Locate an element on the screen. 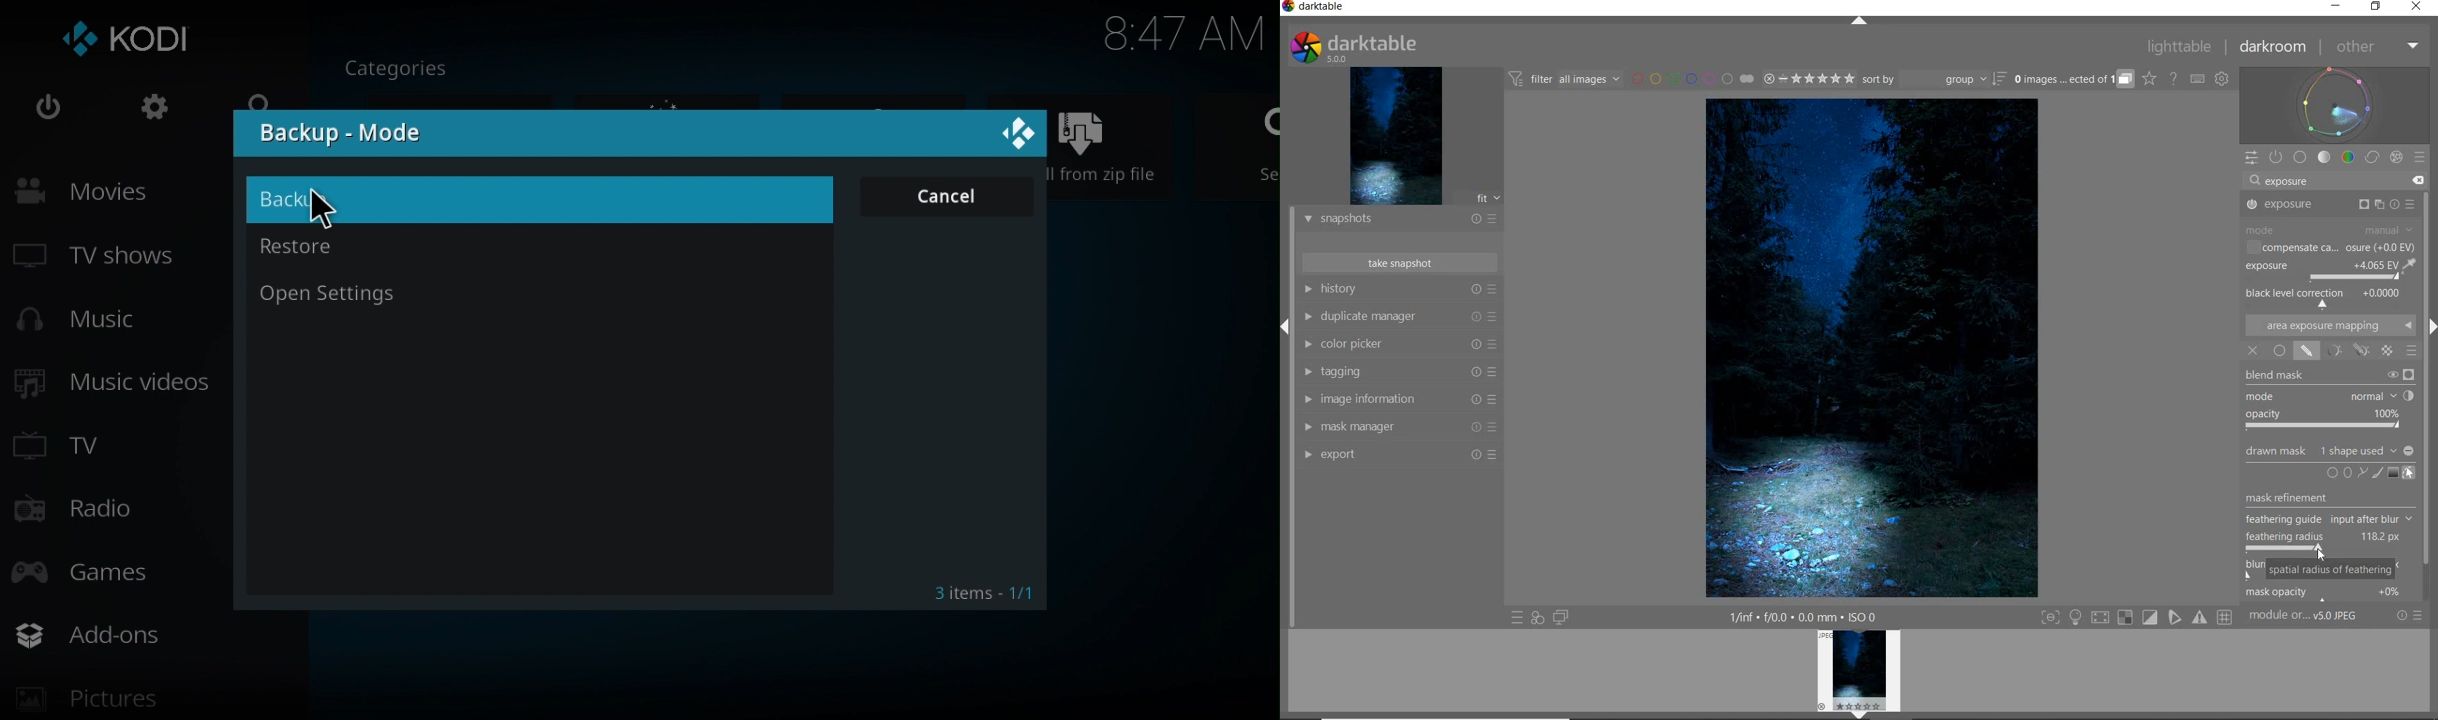 The width and height of the screenshot is (2464, 728). Games is located at coordinates (106, 568).